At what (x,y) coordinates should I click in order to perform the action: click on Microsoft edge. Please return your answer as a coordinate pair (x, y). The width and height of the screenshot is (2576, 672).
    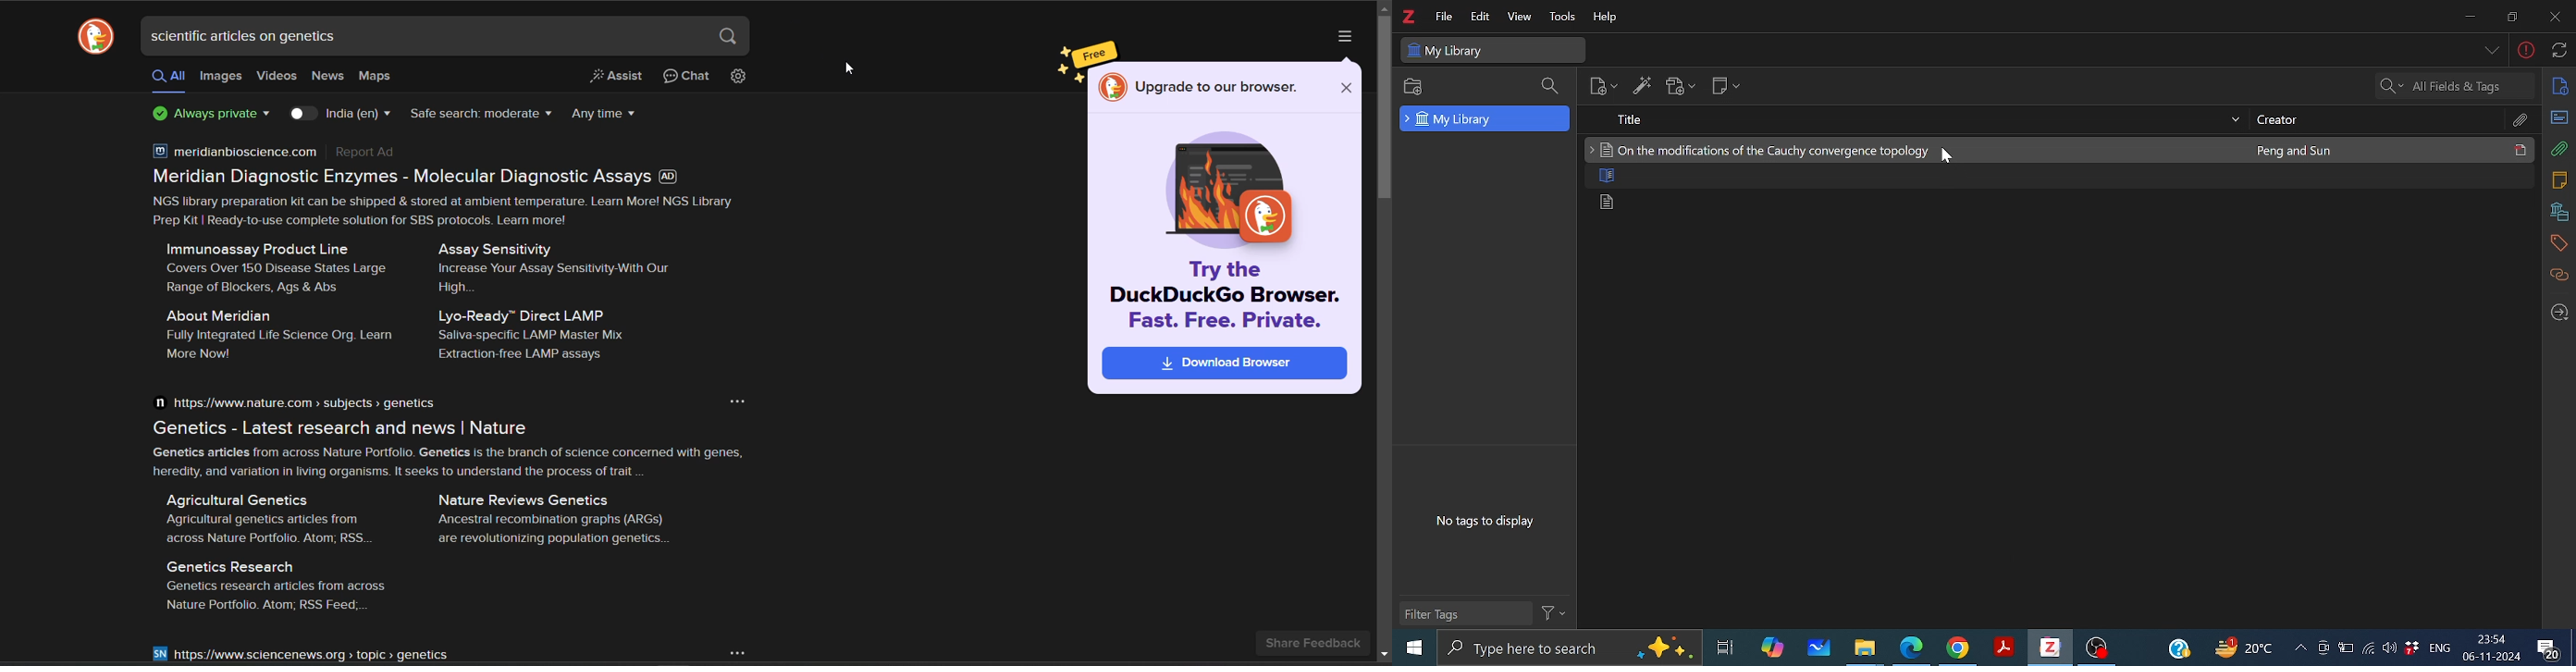
    Looking at the image, I should click on (1912, 648).